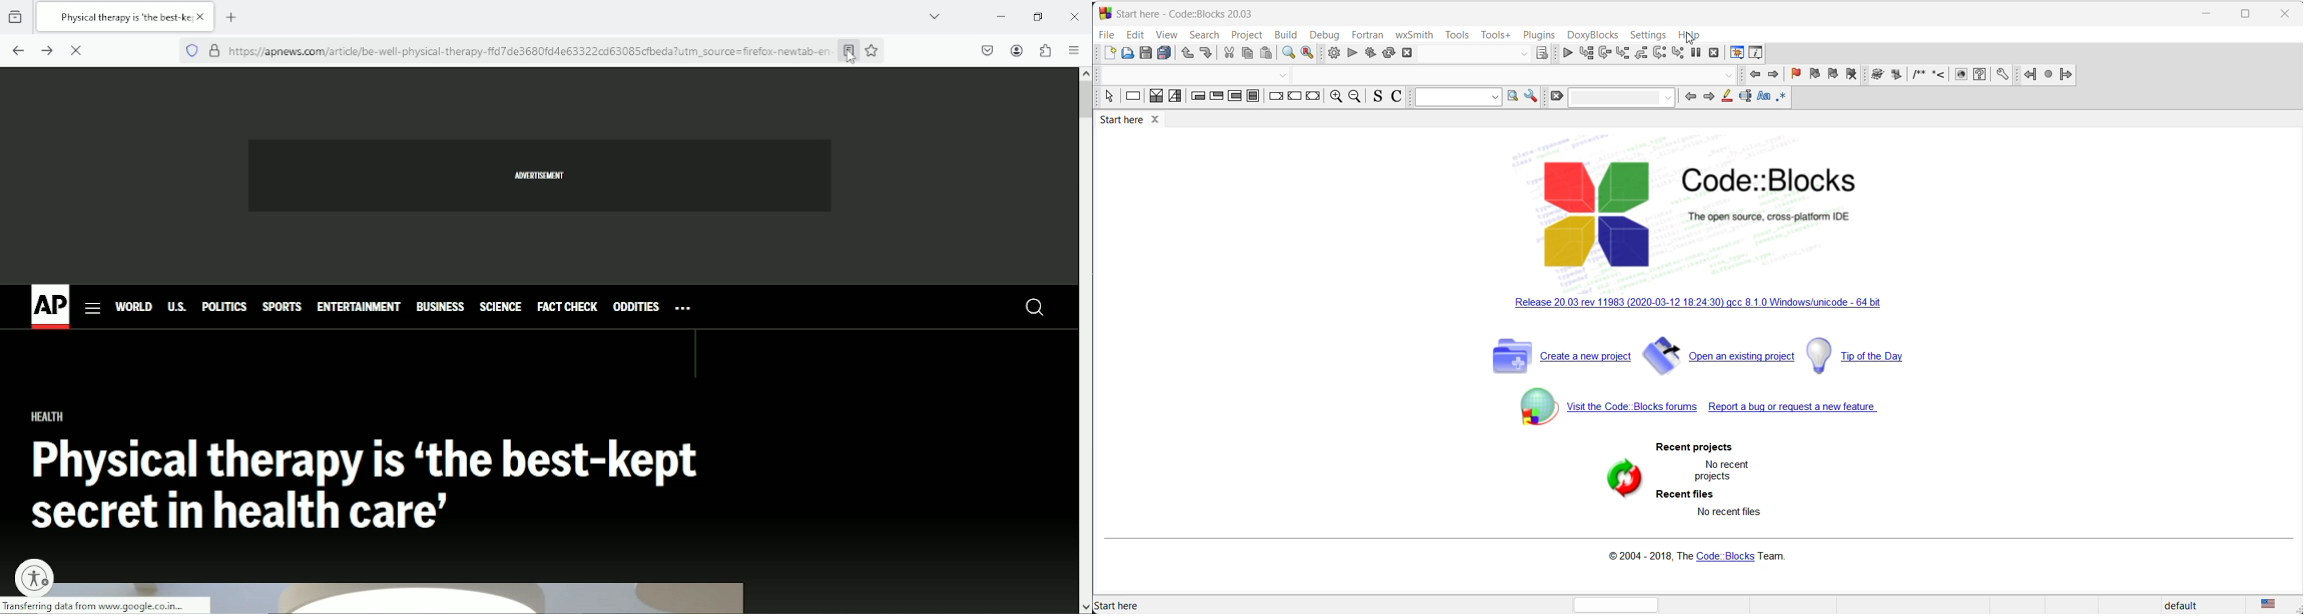 This screenshot has height=616, width=2324. Describe the element at coordinates (2189, 606) in the screenshot. I see `default` at that location.